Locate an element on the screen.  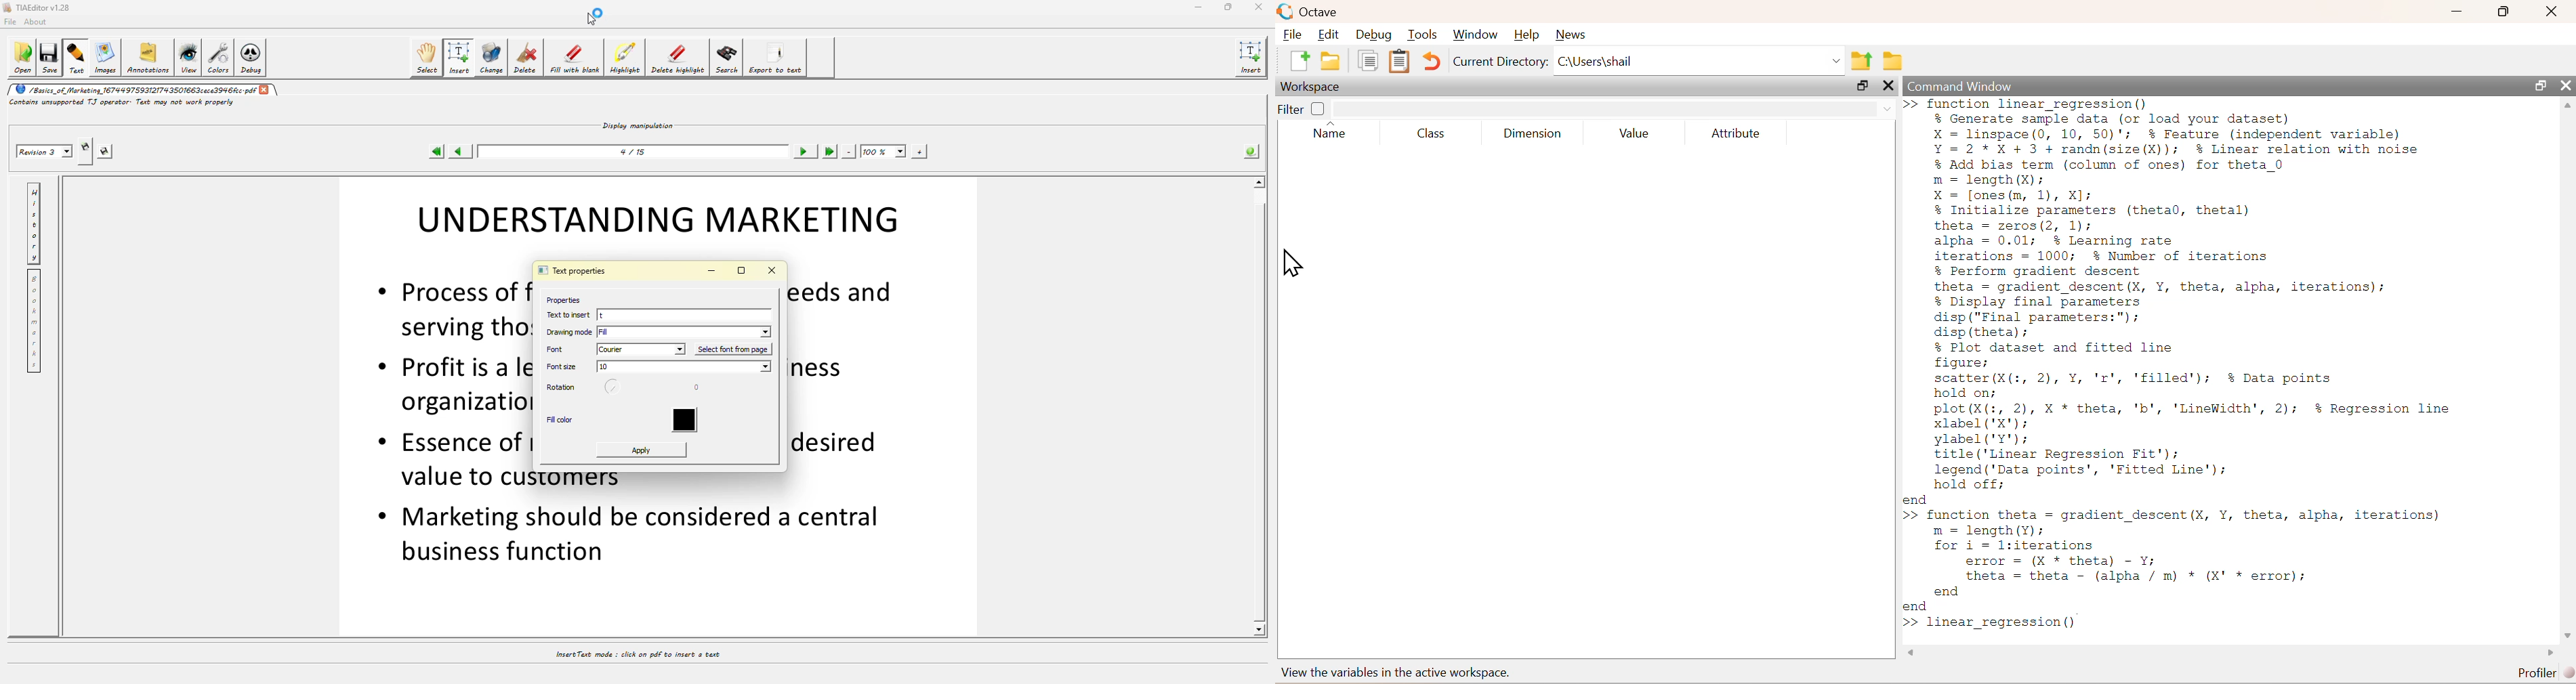
Command Window is located at coordinates (1960, 86).